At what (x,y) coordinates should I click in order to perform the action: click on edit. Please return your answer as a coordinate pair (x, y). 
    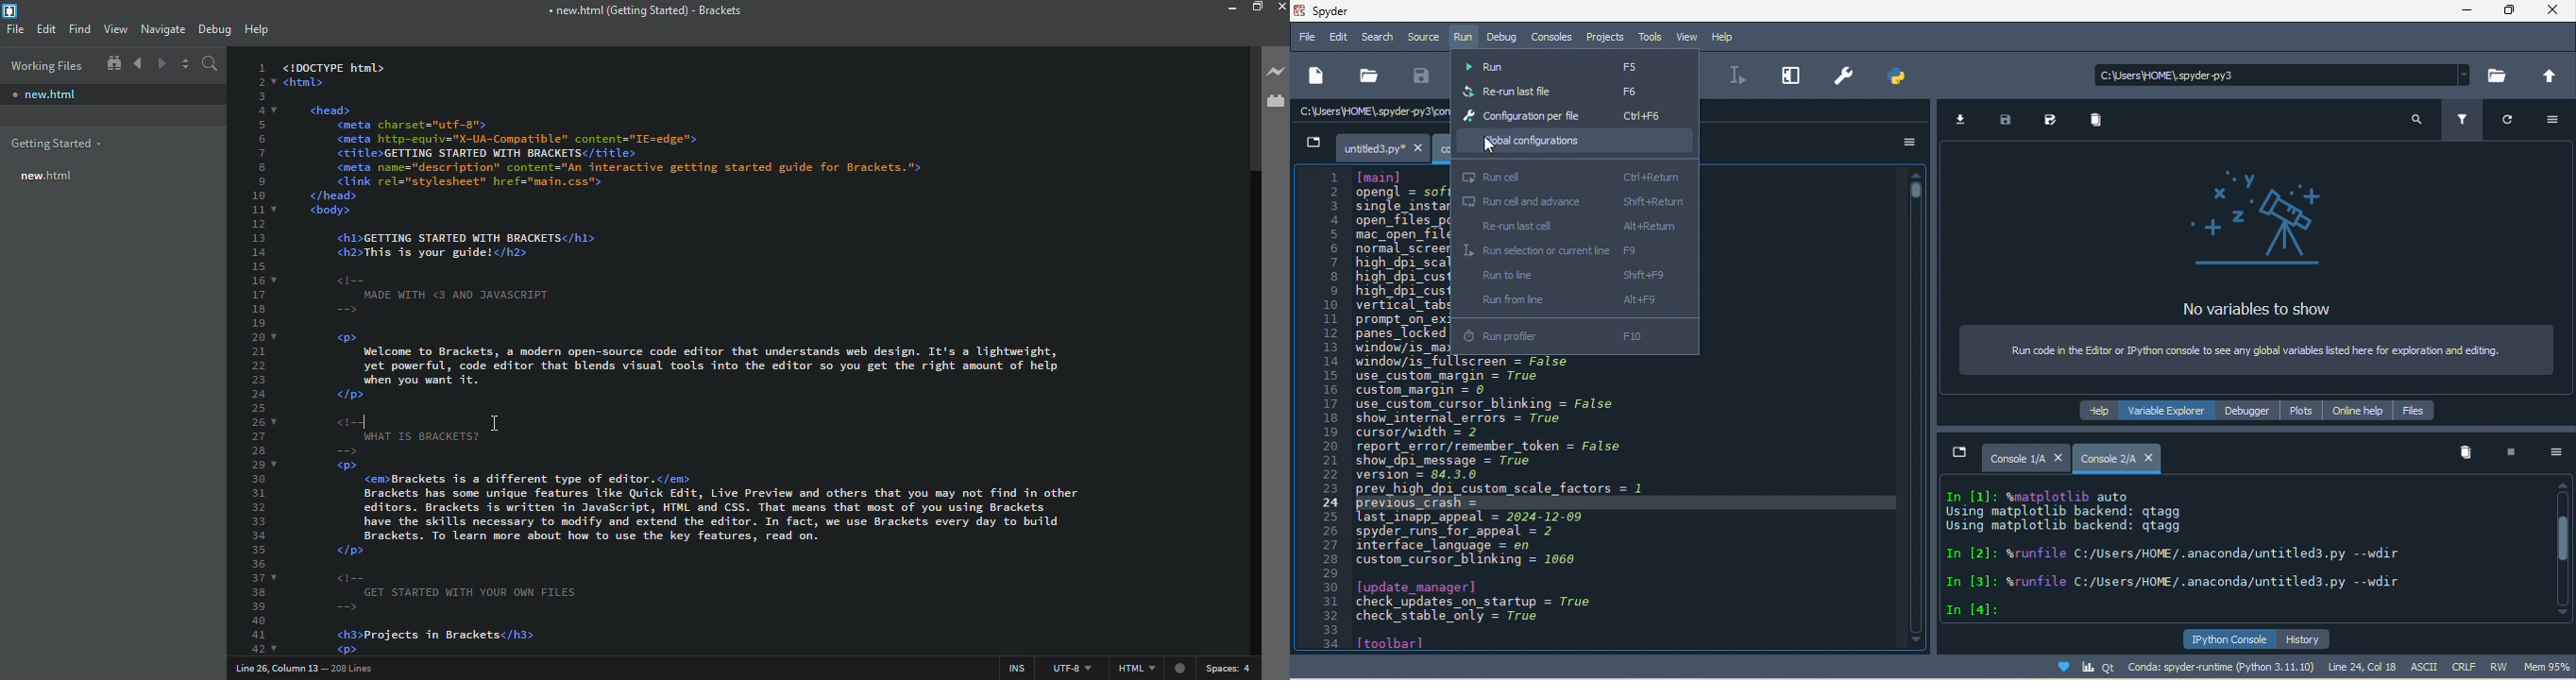
    Looking at the image, I should click on (46, 29).